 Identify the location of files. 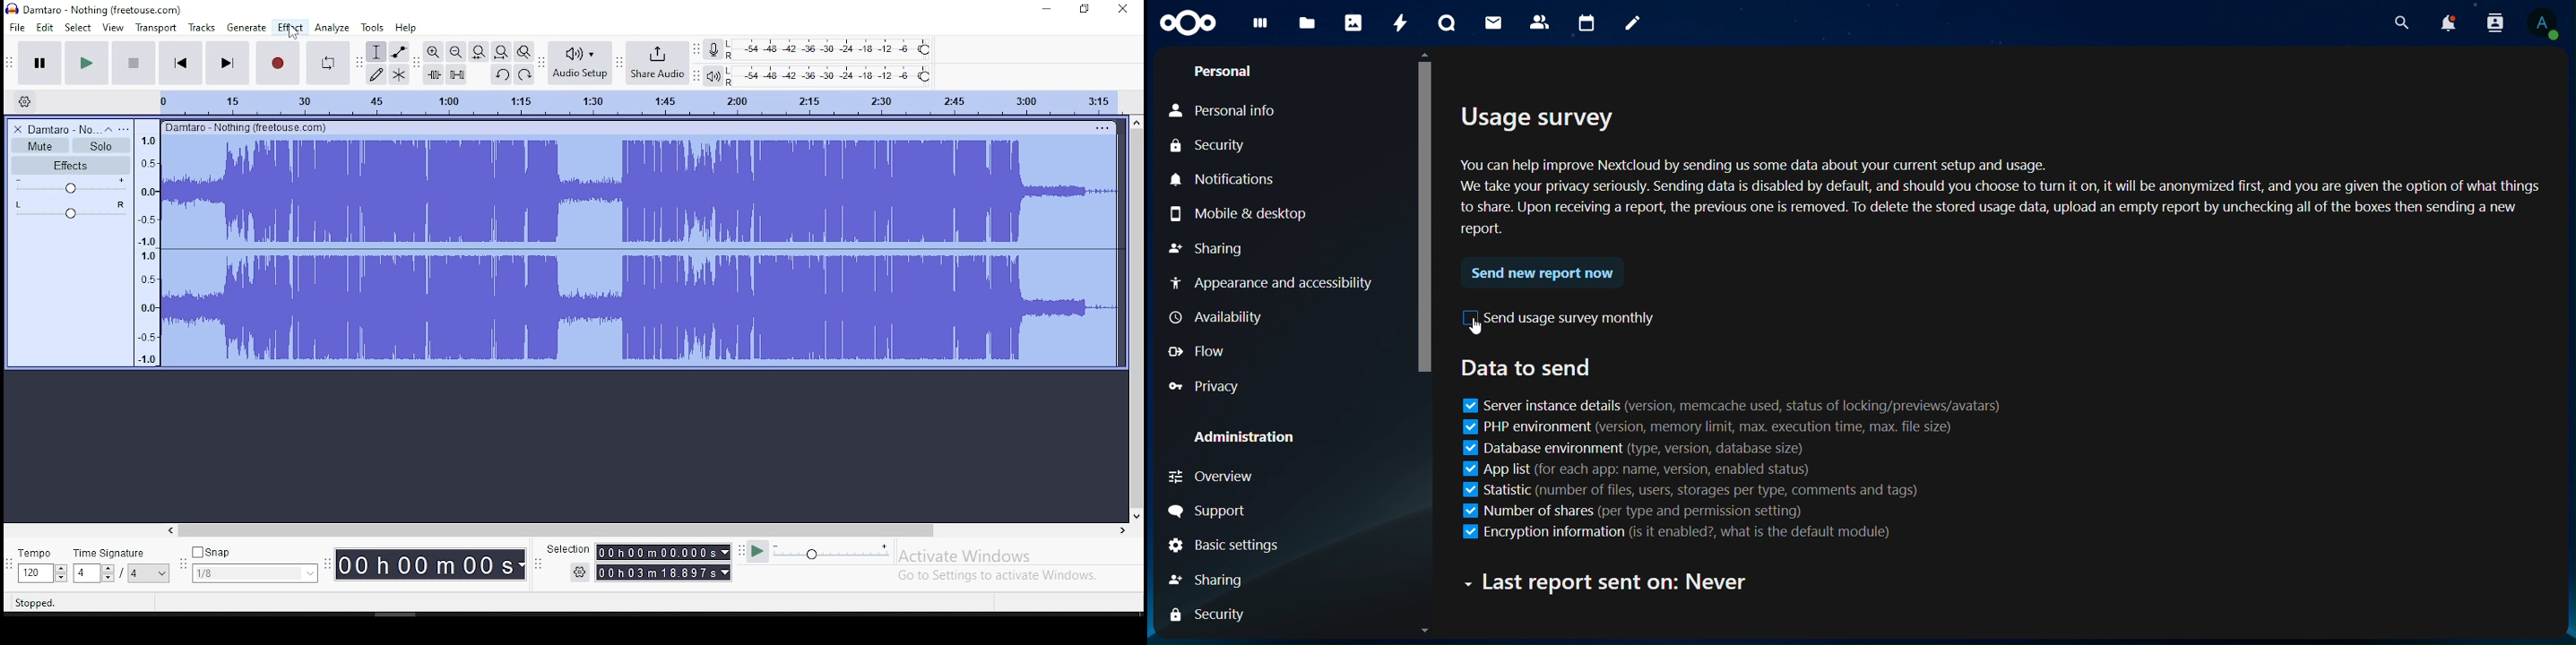
(1308, 21).